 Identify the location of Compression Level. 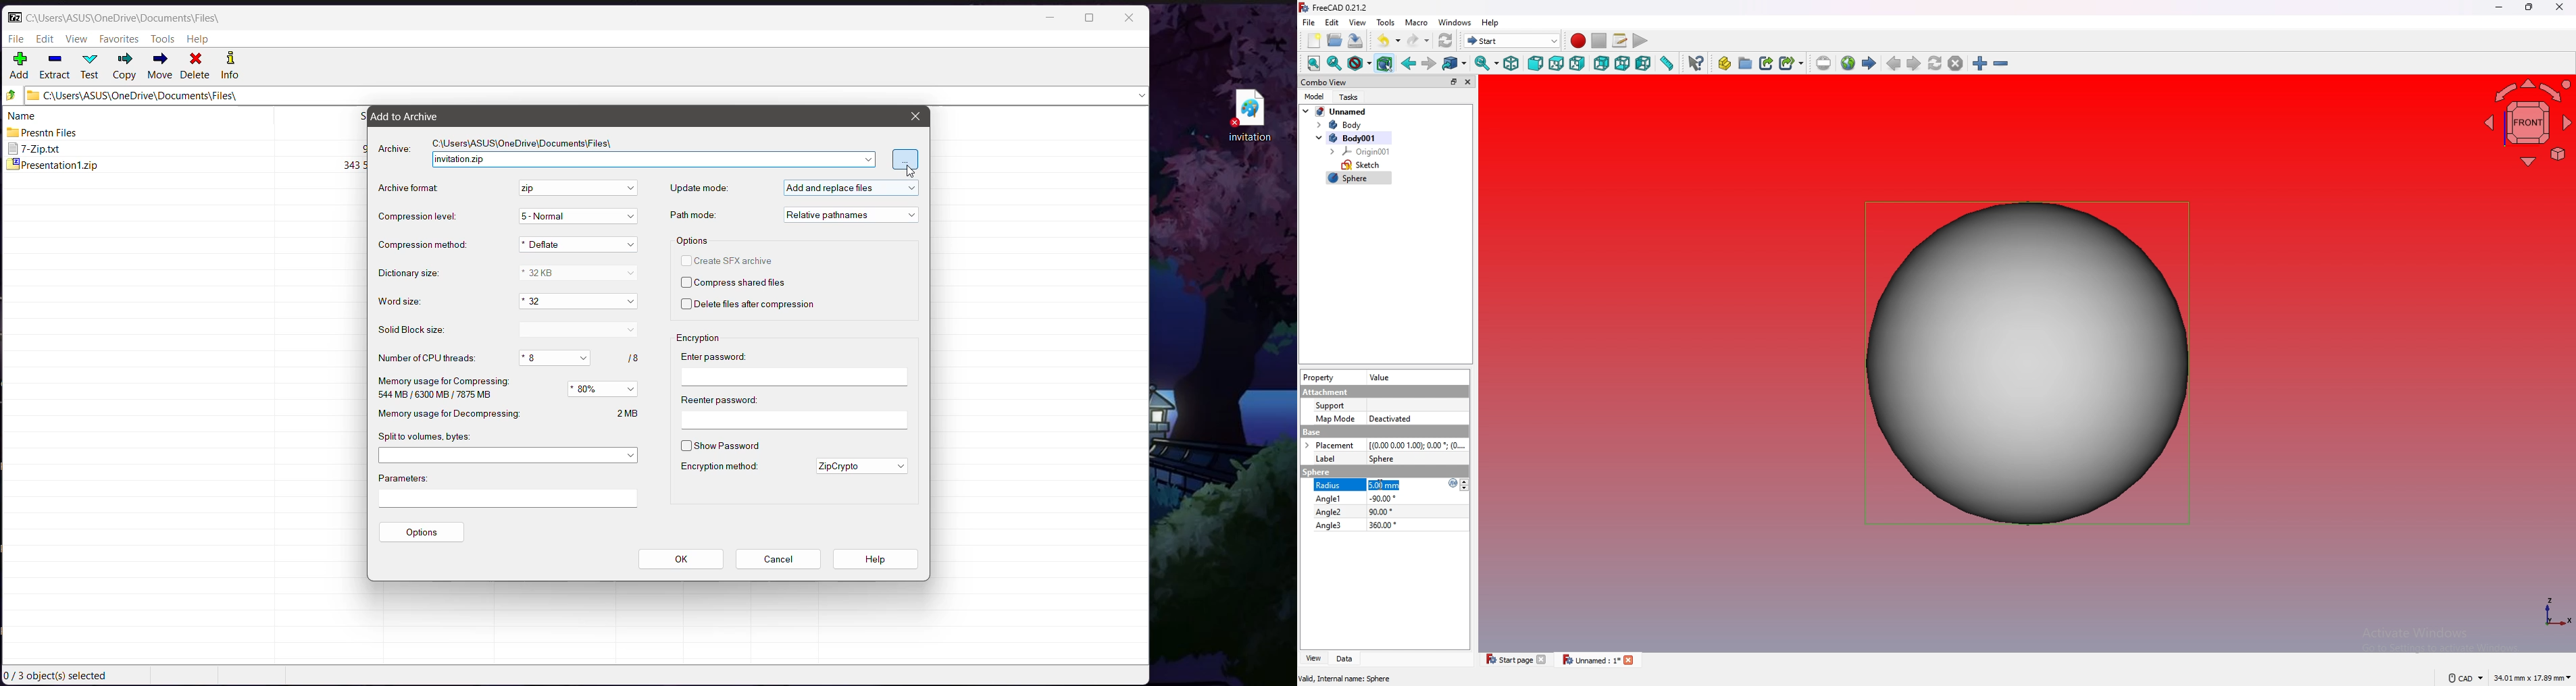
(420, 217).